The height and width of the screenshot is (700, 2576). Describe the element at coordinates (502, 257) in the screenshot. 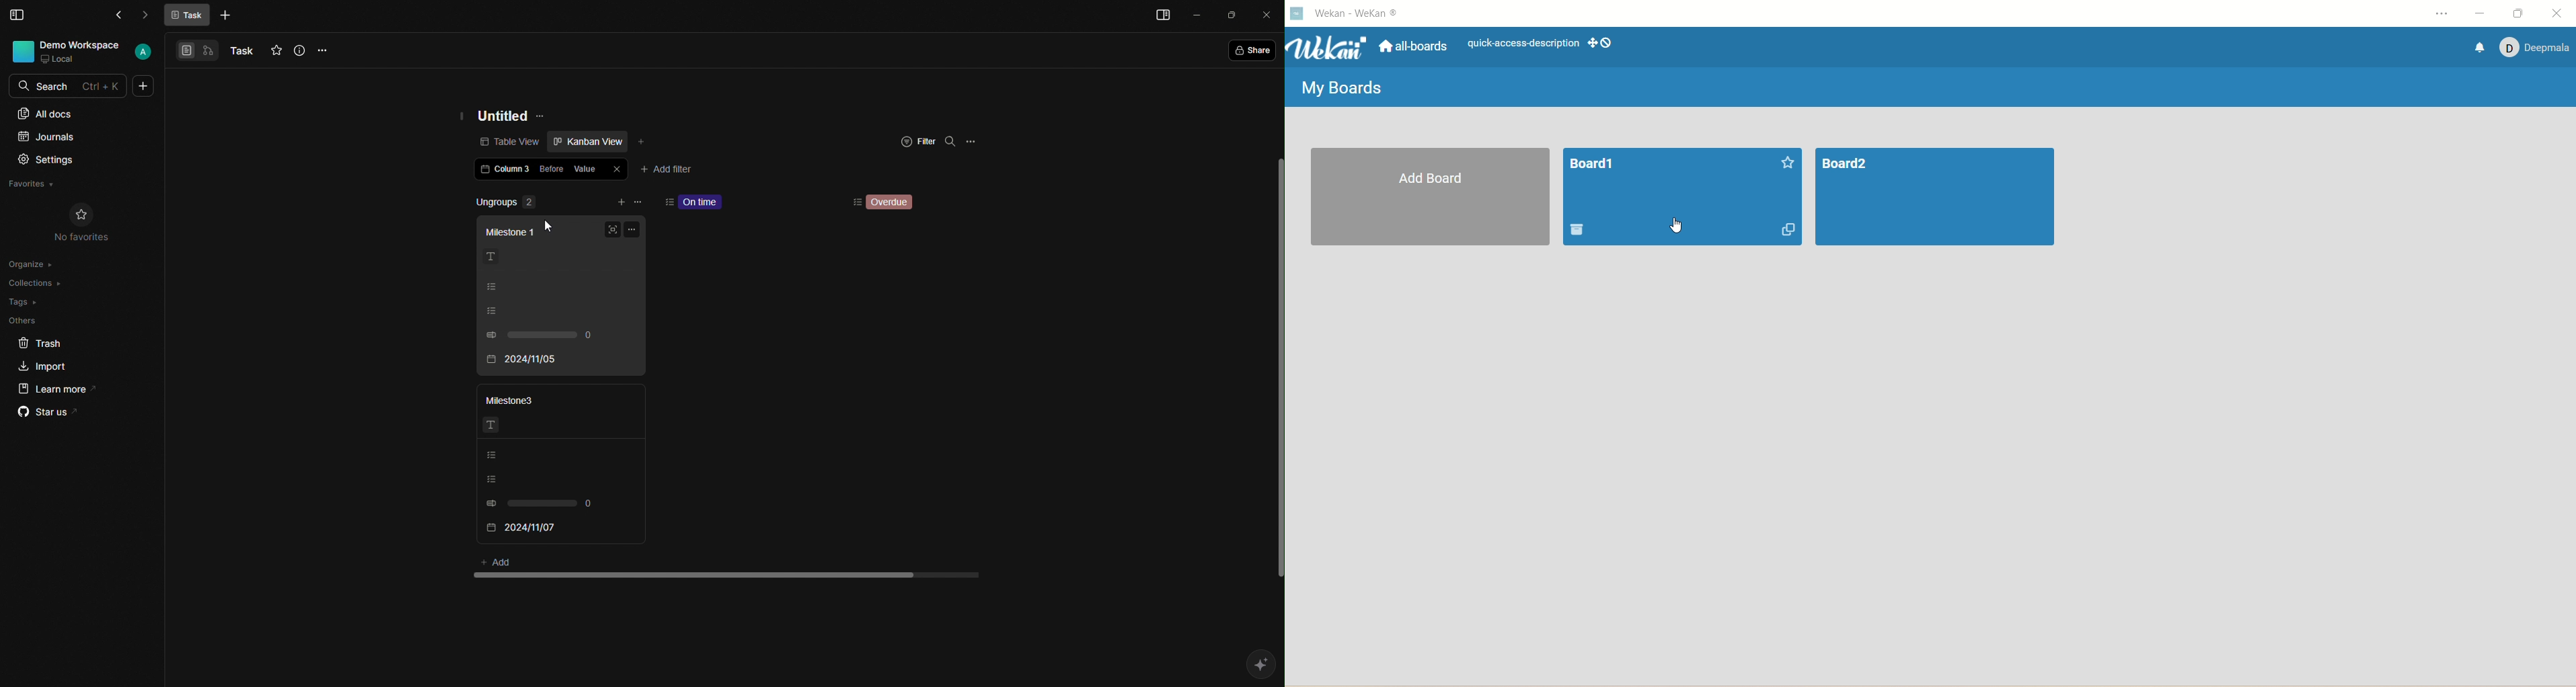

I see `Text` at that location.